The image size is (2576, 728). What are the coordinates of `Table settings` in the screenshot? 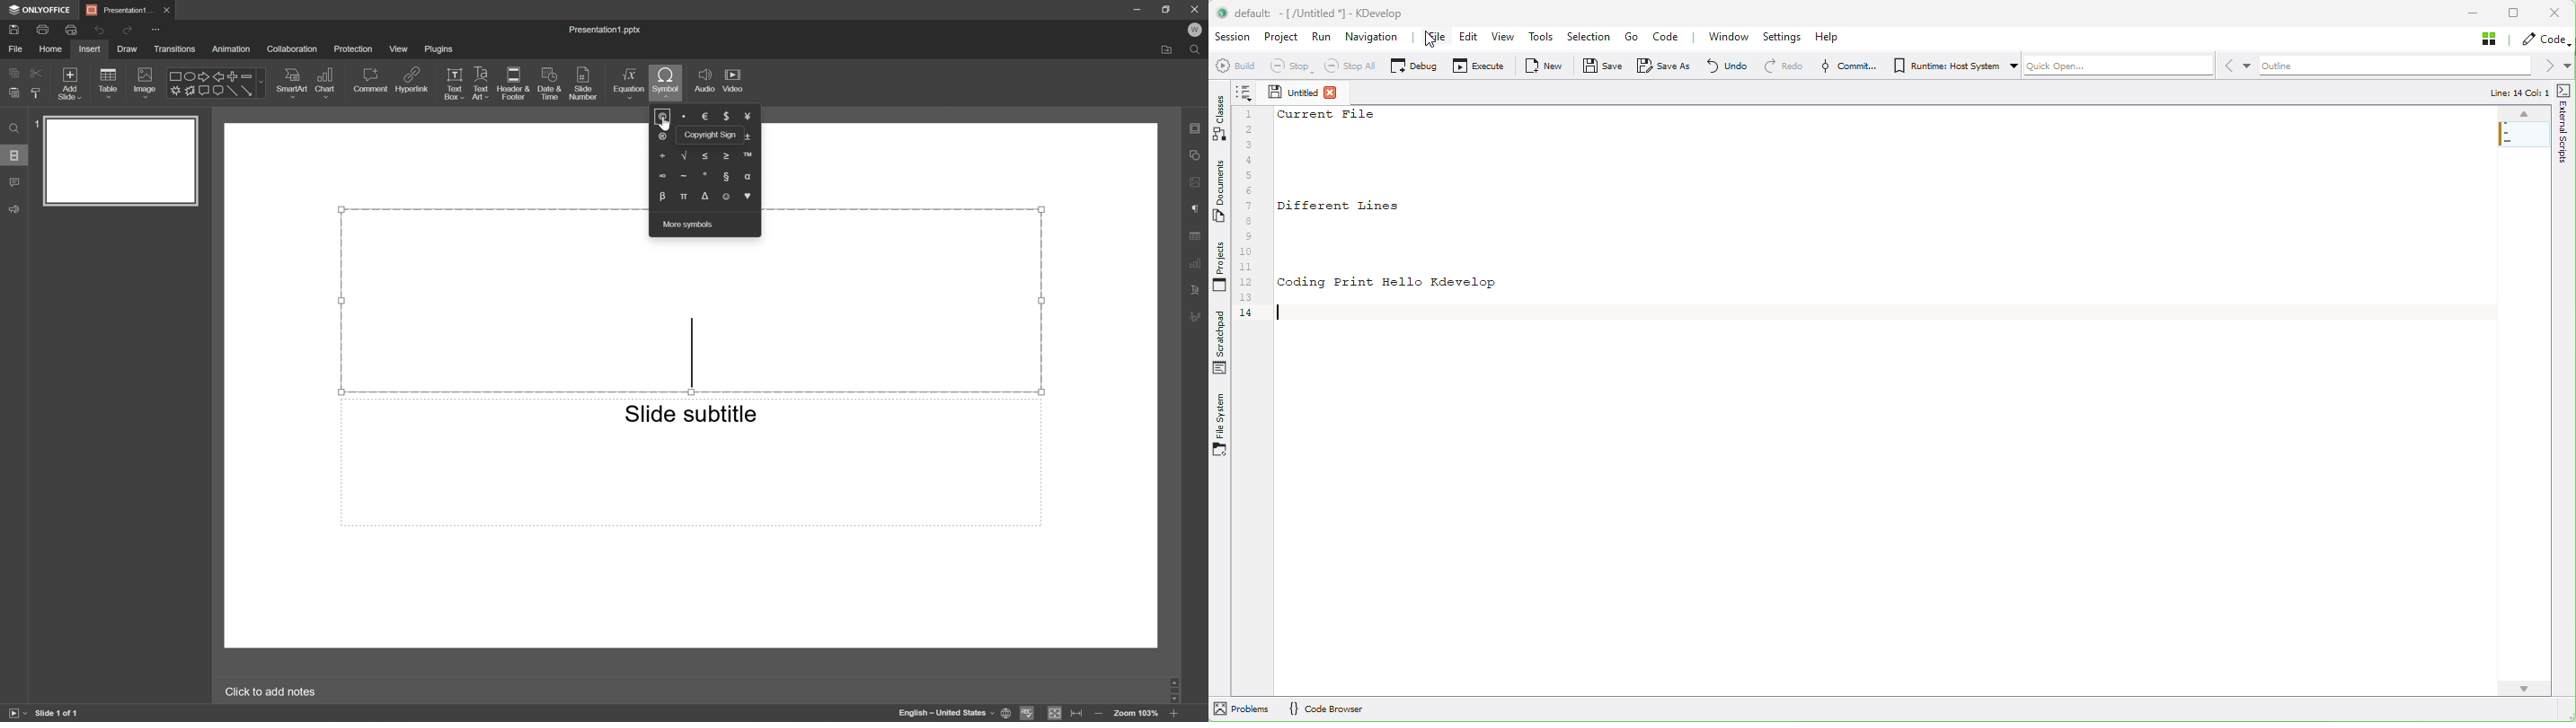 It's located at (1199, 235).